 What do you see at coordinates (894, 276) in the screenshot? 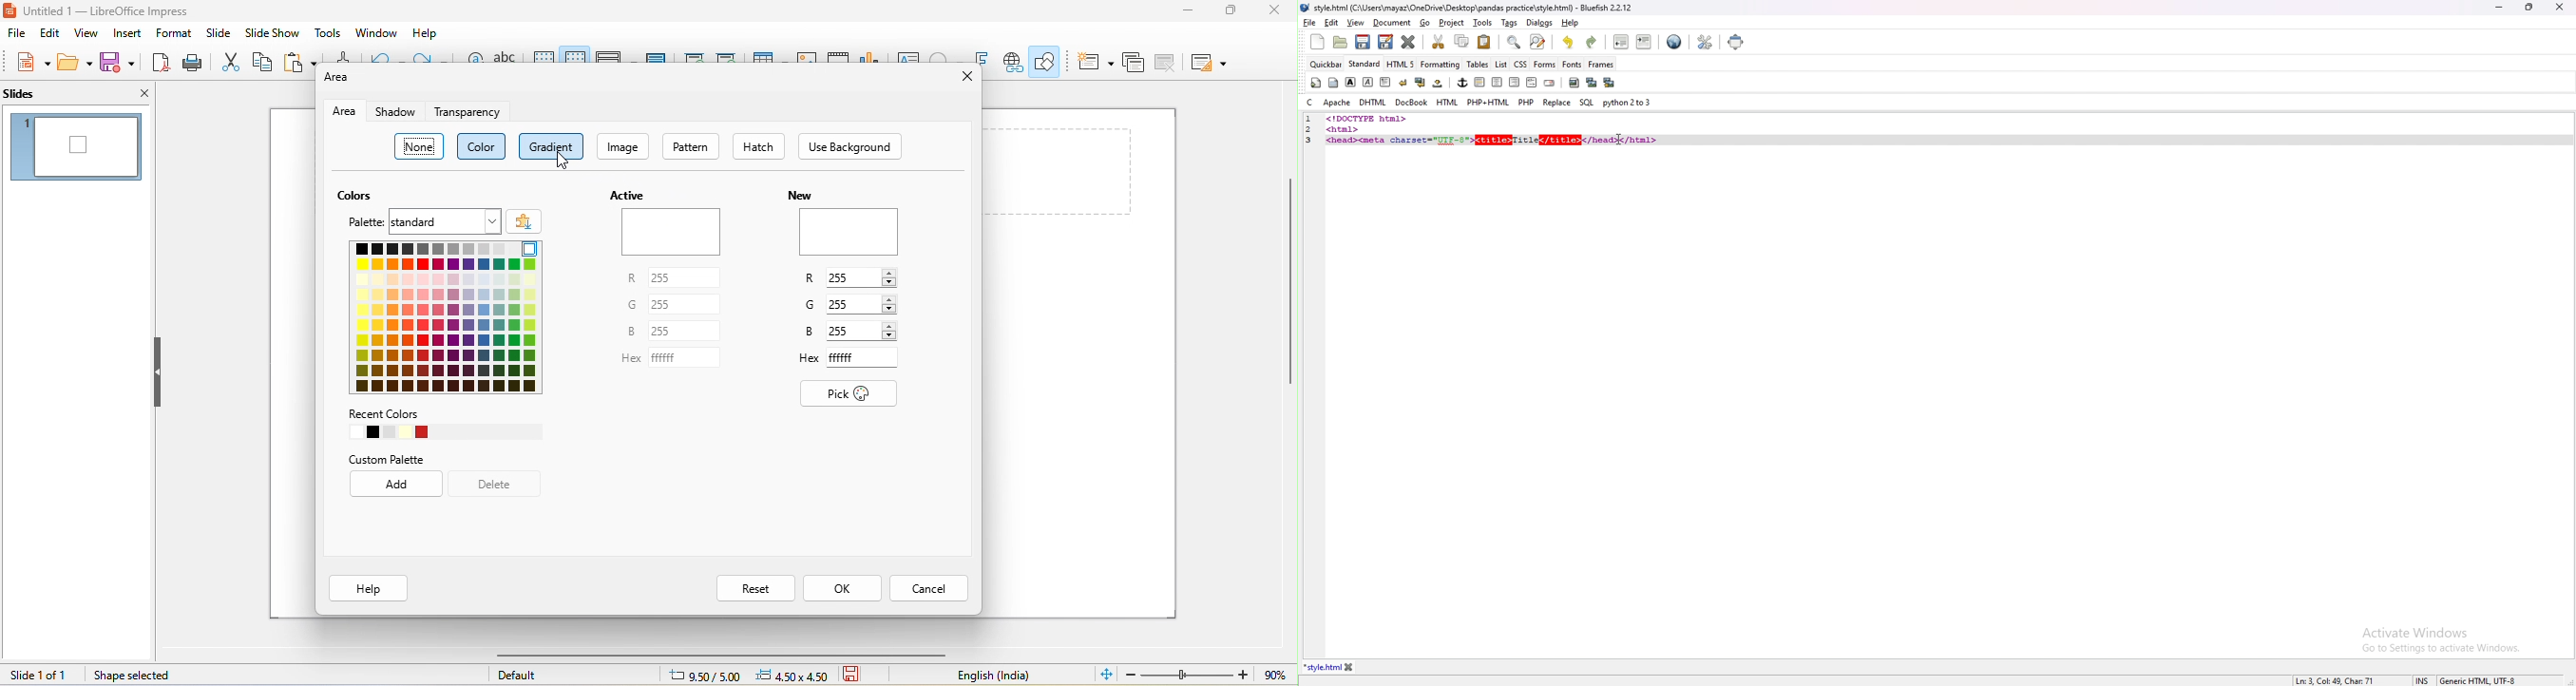
I see `adjust` at bounding box center [894, 276].